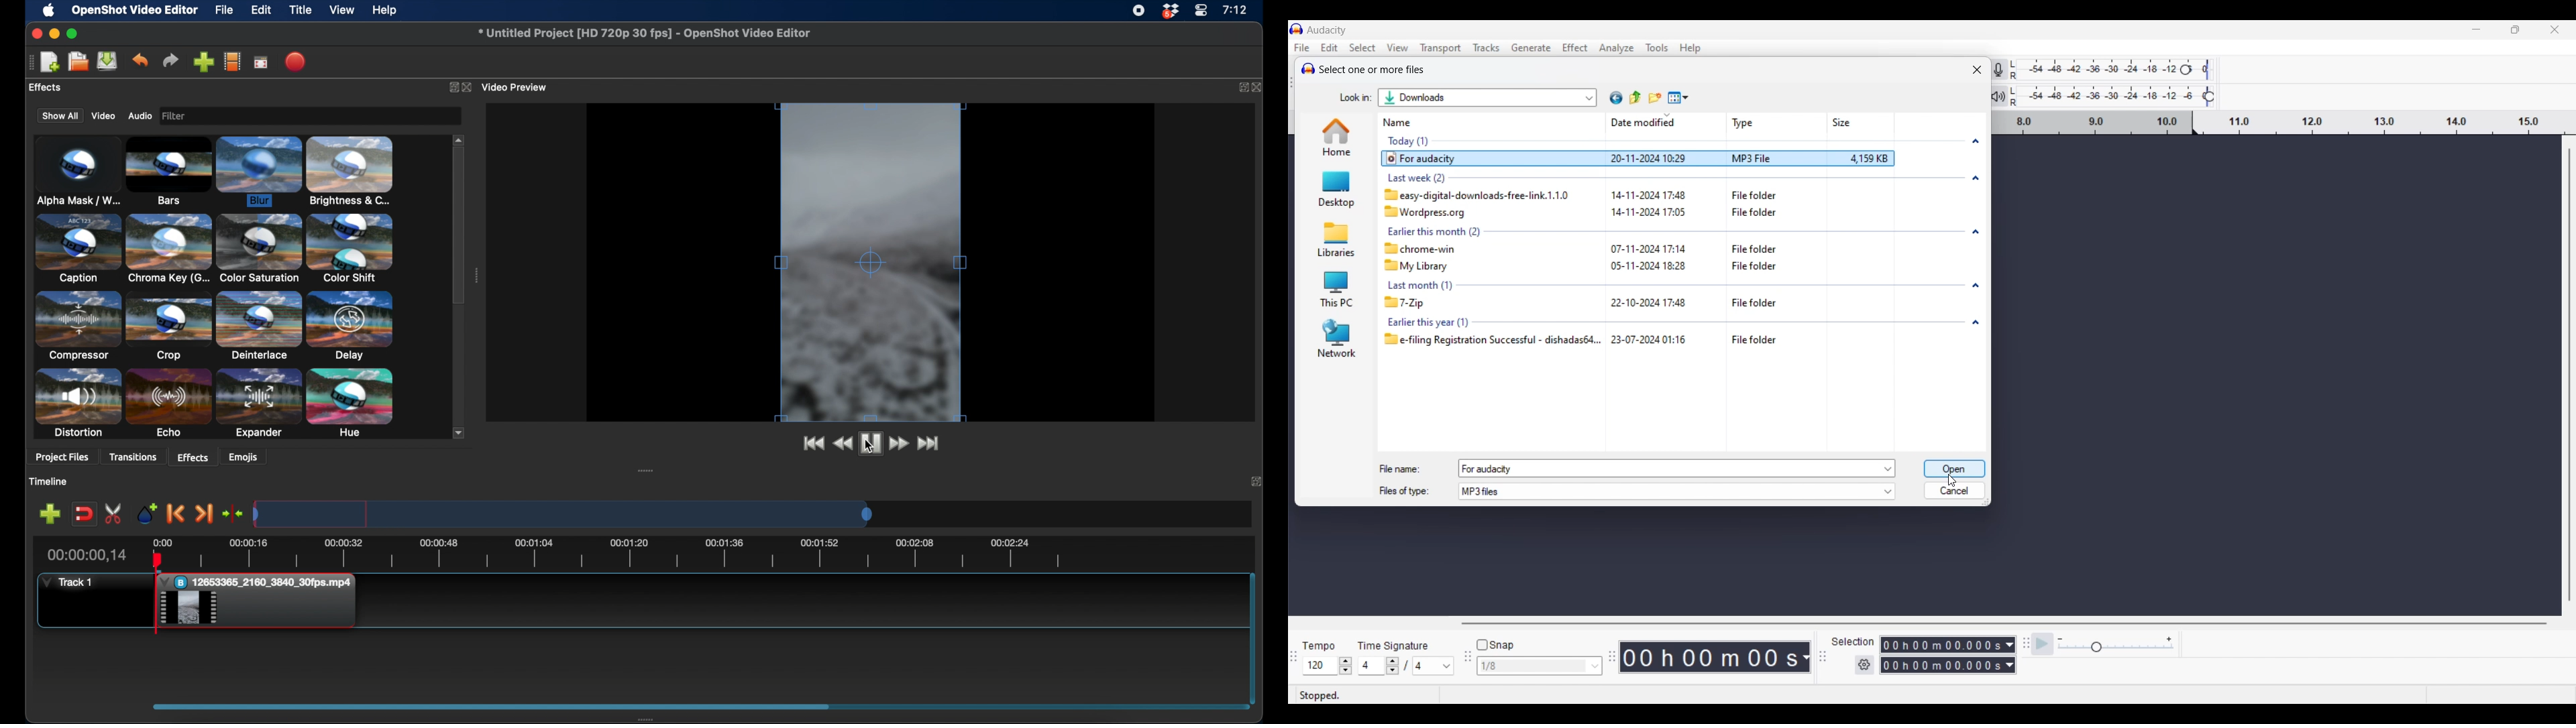  Describe the element at coordinates (1596, 286) in the screenshot. I see `Last month(1)` at that location.